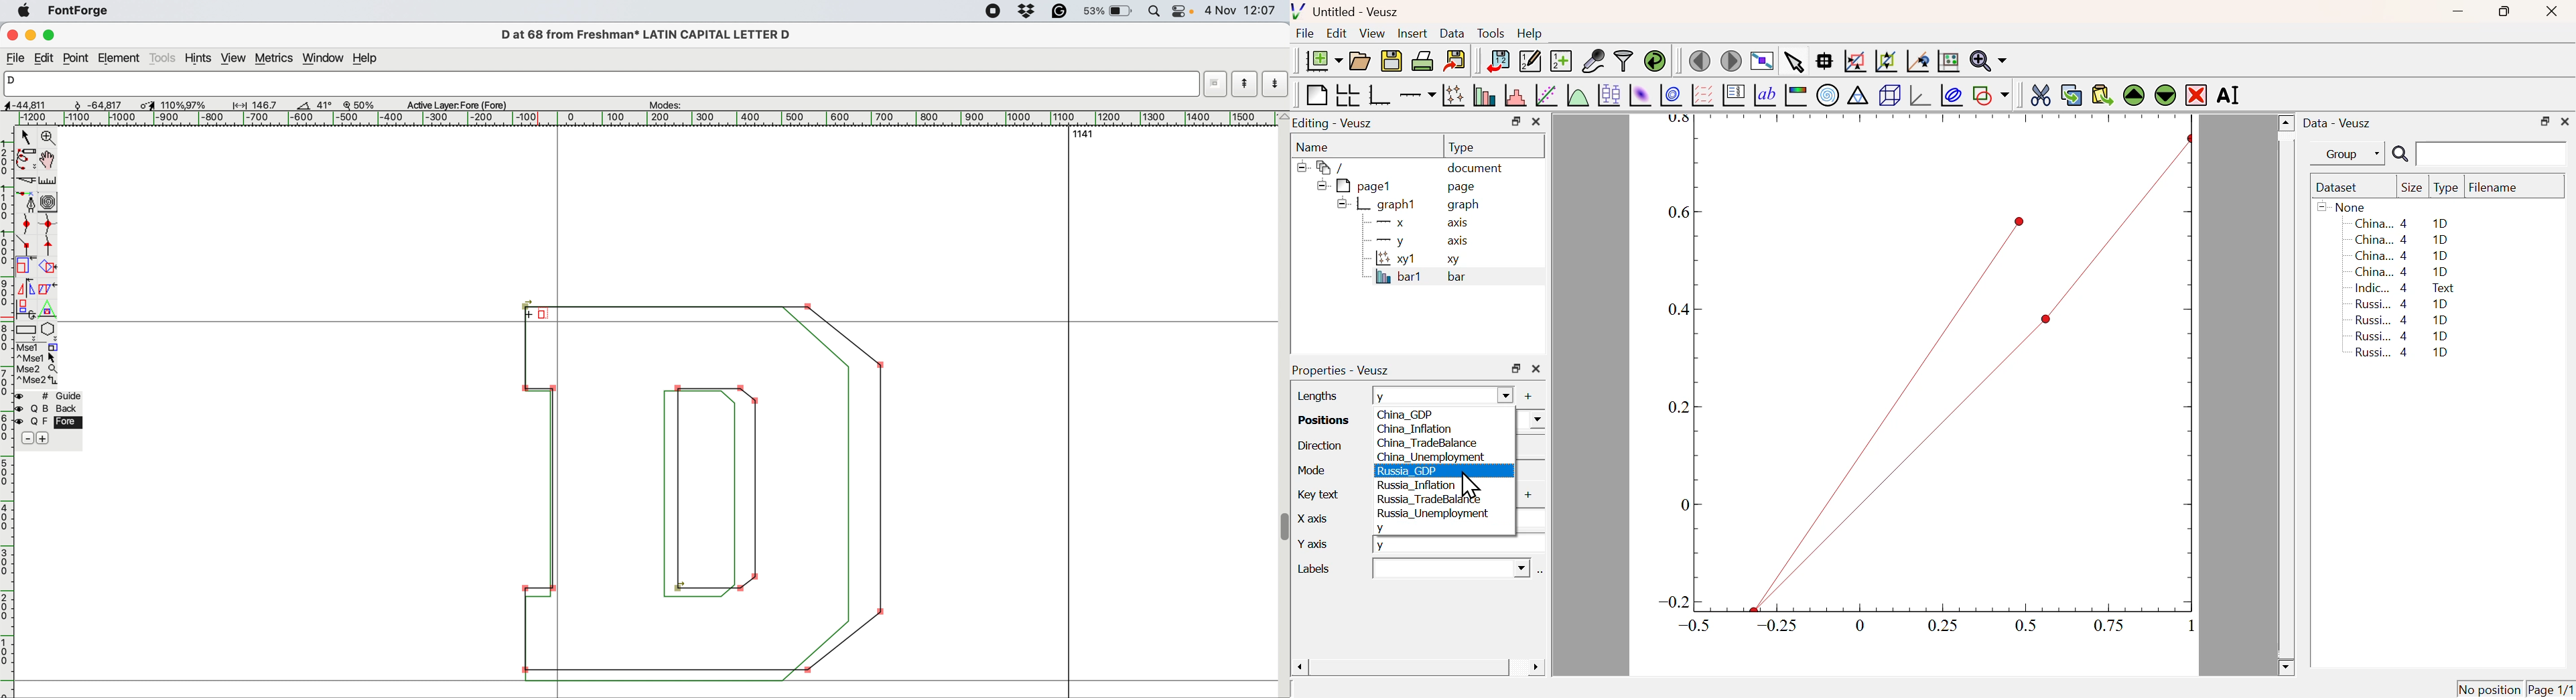 The height and width of the screenshot is (700, 2576). Describe the element at coordinates (1700, 62) in the screenshot. I see `Previous Page` at that location.